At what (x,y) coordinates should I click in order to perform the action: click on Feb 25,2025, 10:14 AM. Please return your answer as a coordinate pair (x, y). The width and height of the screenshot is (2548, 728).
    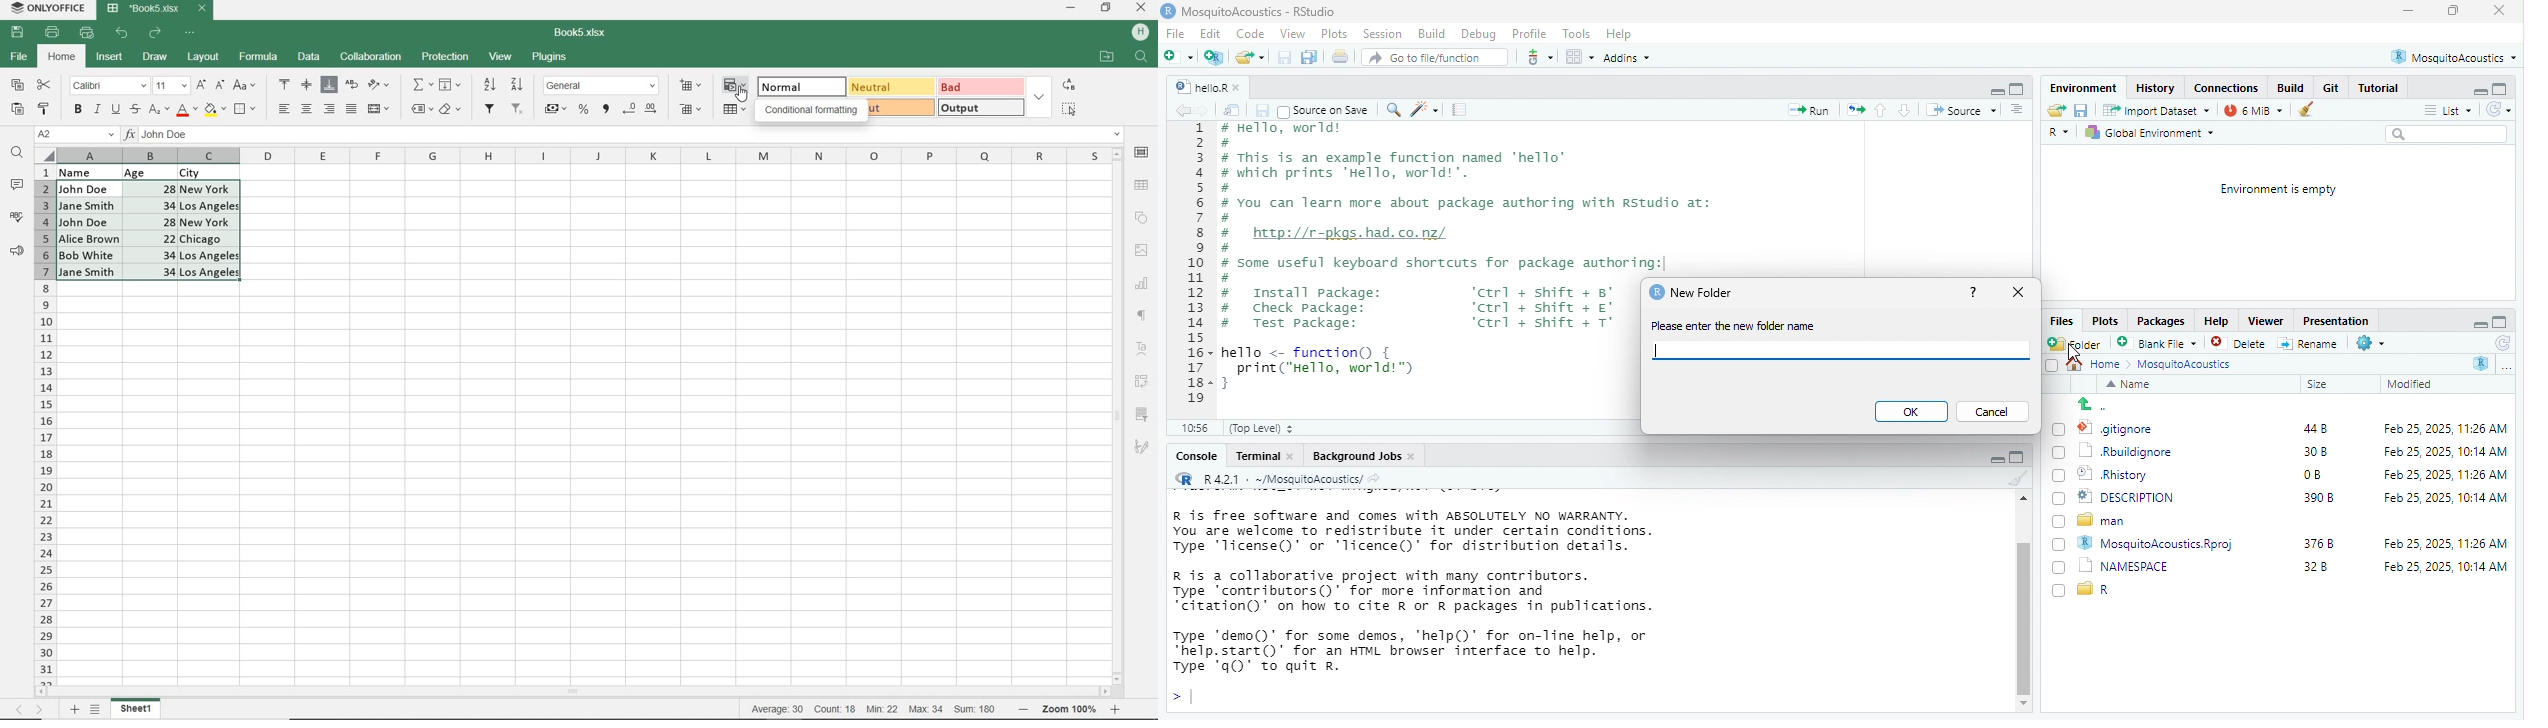
    Looking at the image, I should click on (2447, 570).